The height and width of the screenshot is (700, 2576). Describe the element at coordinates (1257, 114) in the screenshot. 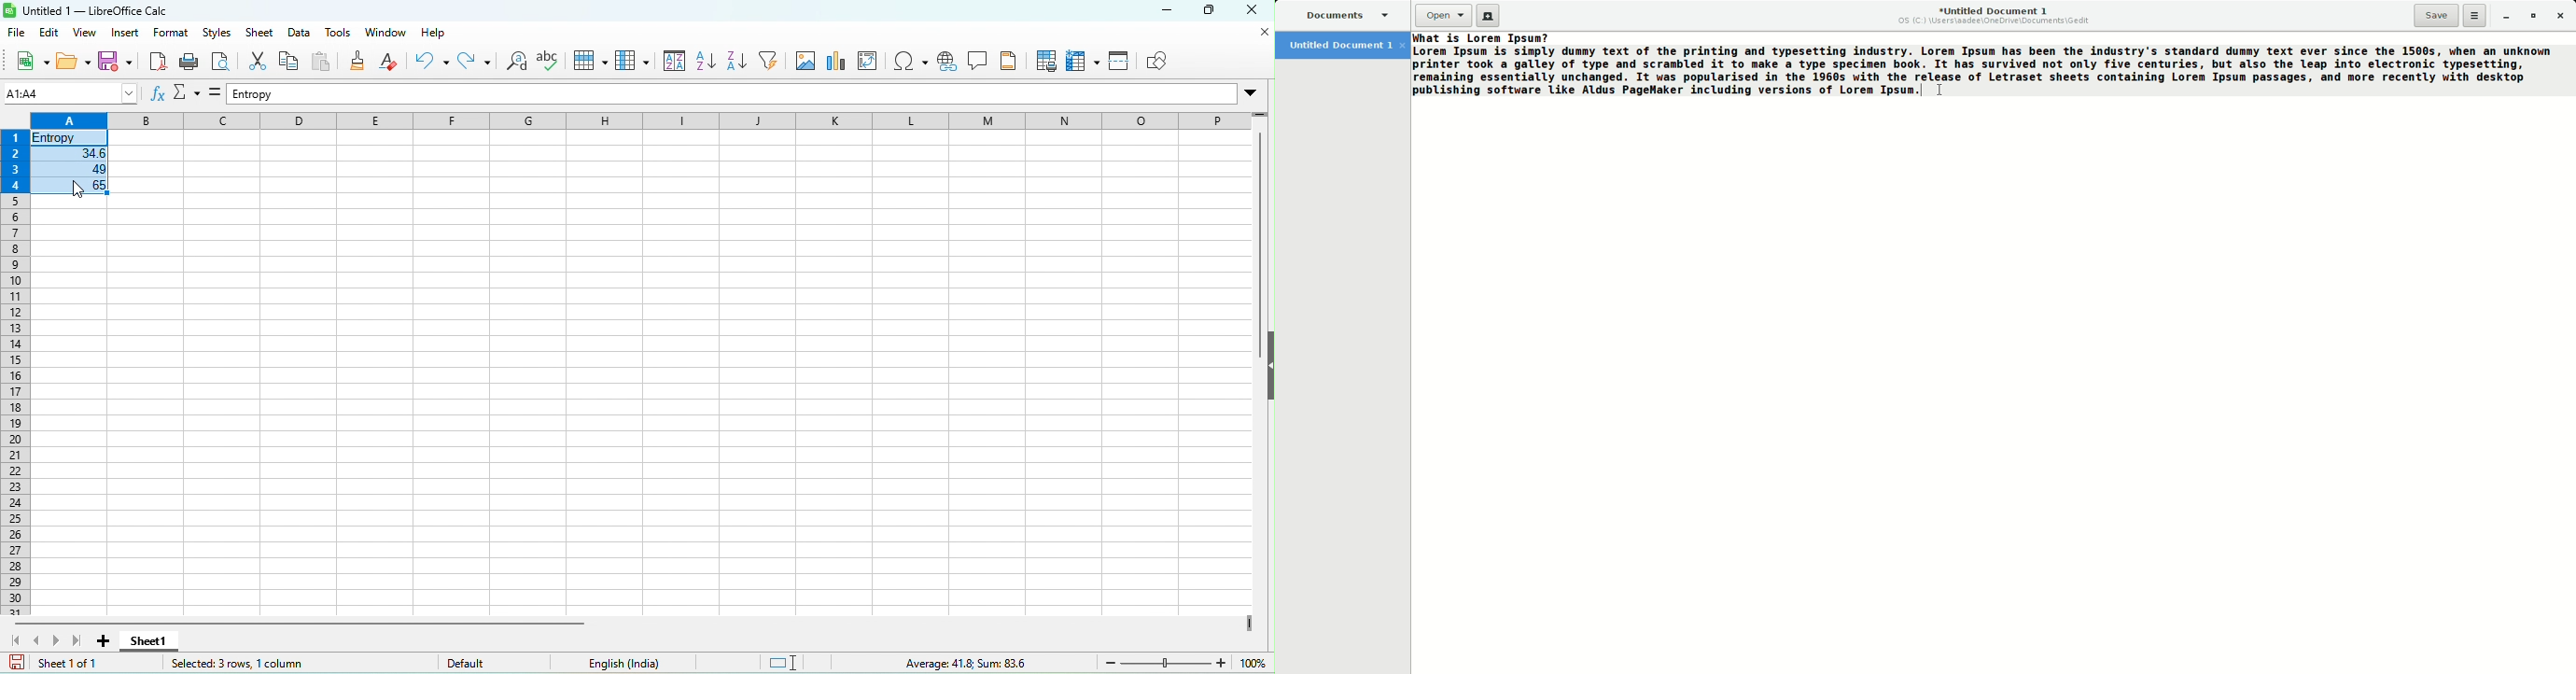

I see `drag to view more rows` at that location.